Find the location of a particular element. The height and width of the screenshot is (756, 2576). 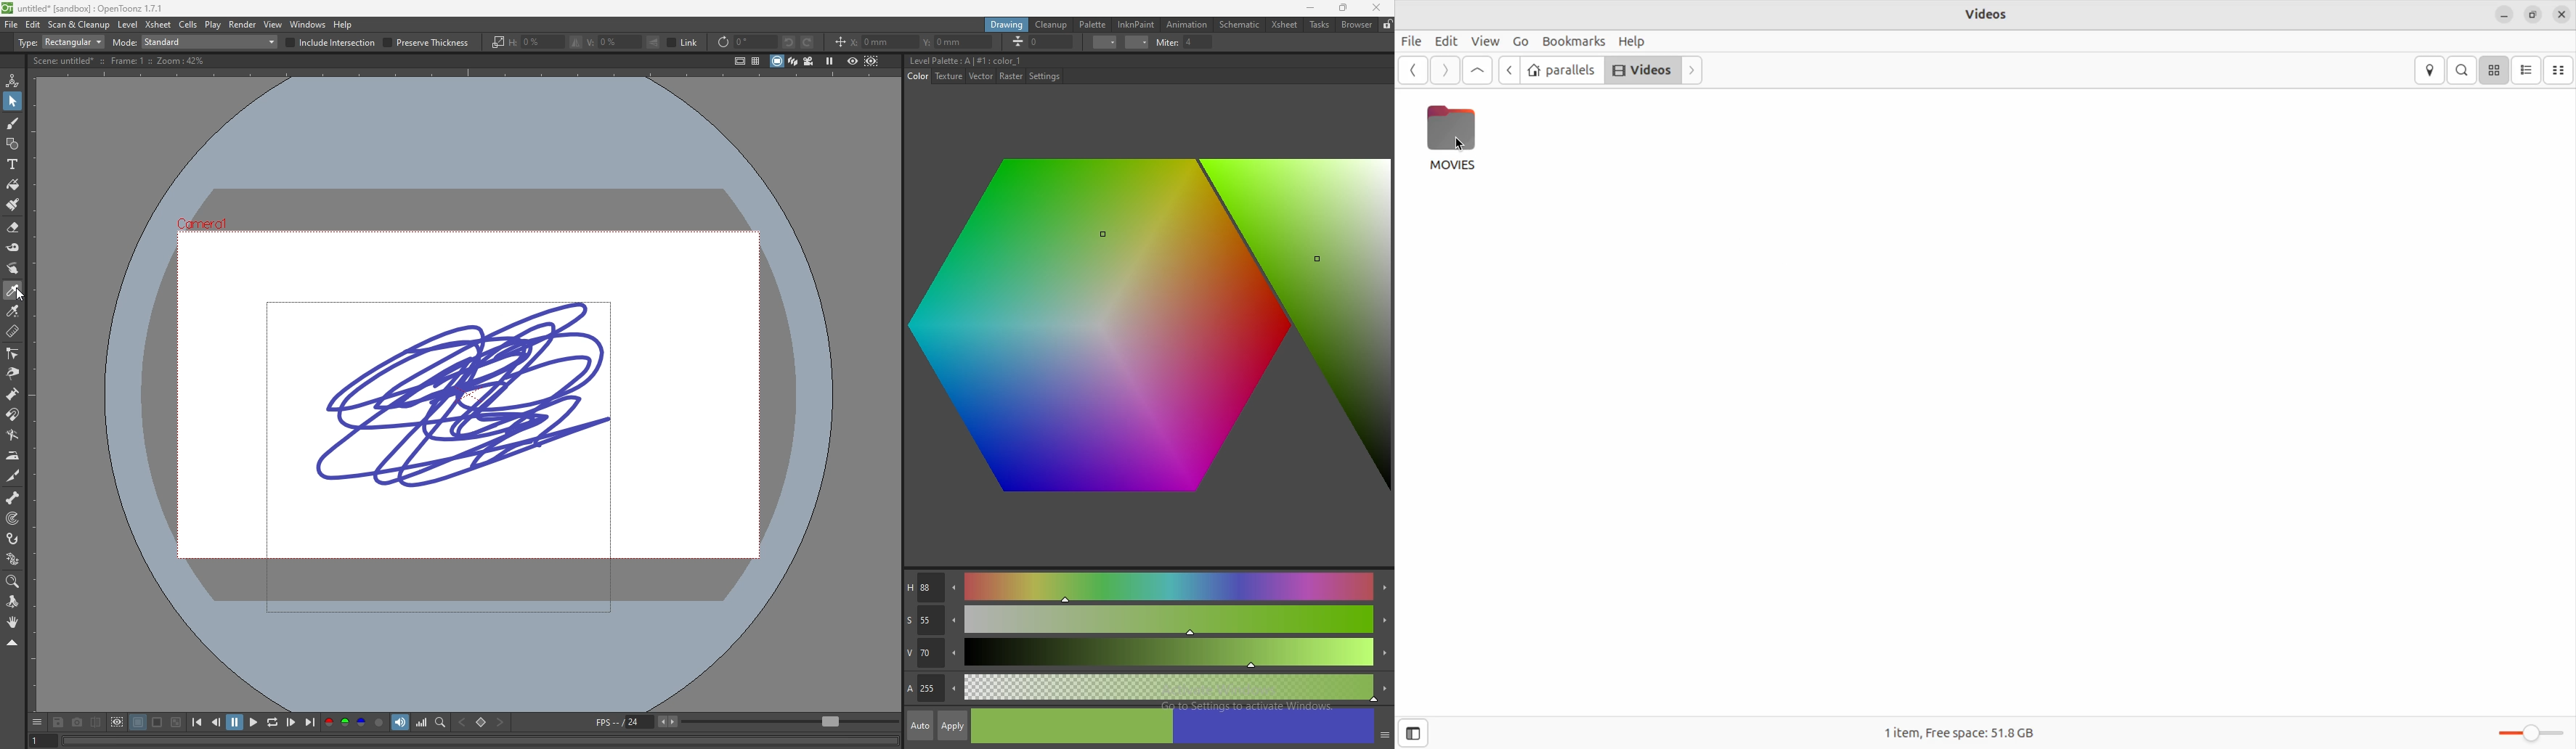

rgb picker tool is located at coordinates (13, 311).